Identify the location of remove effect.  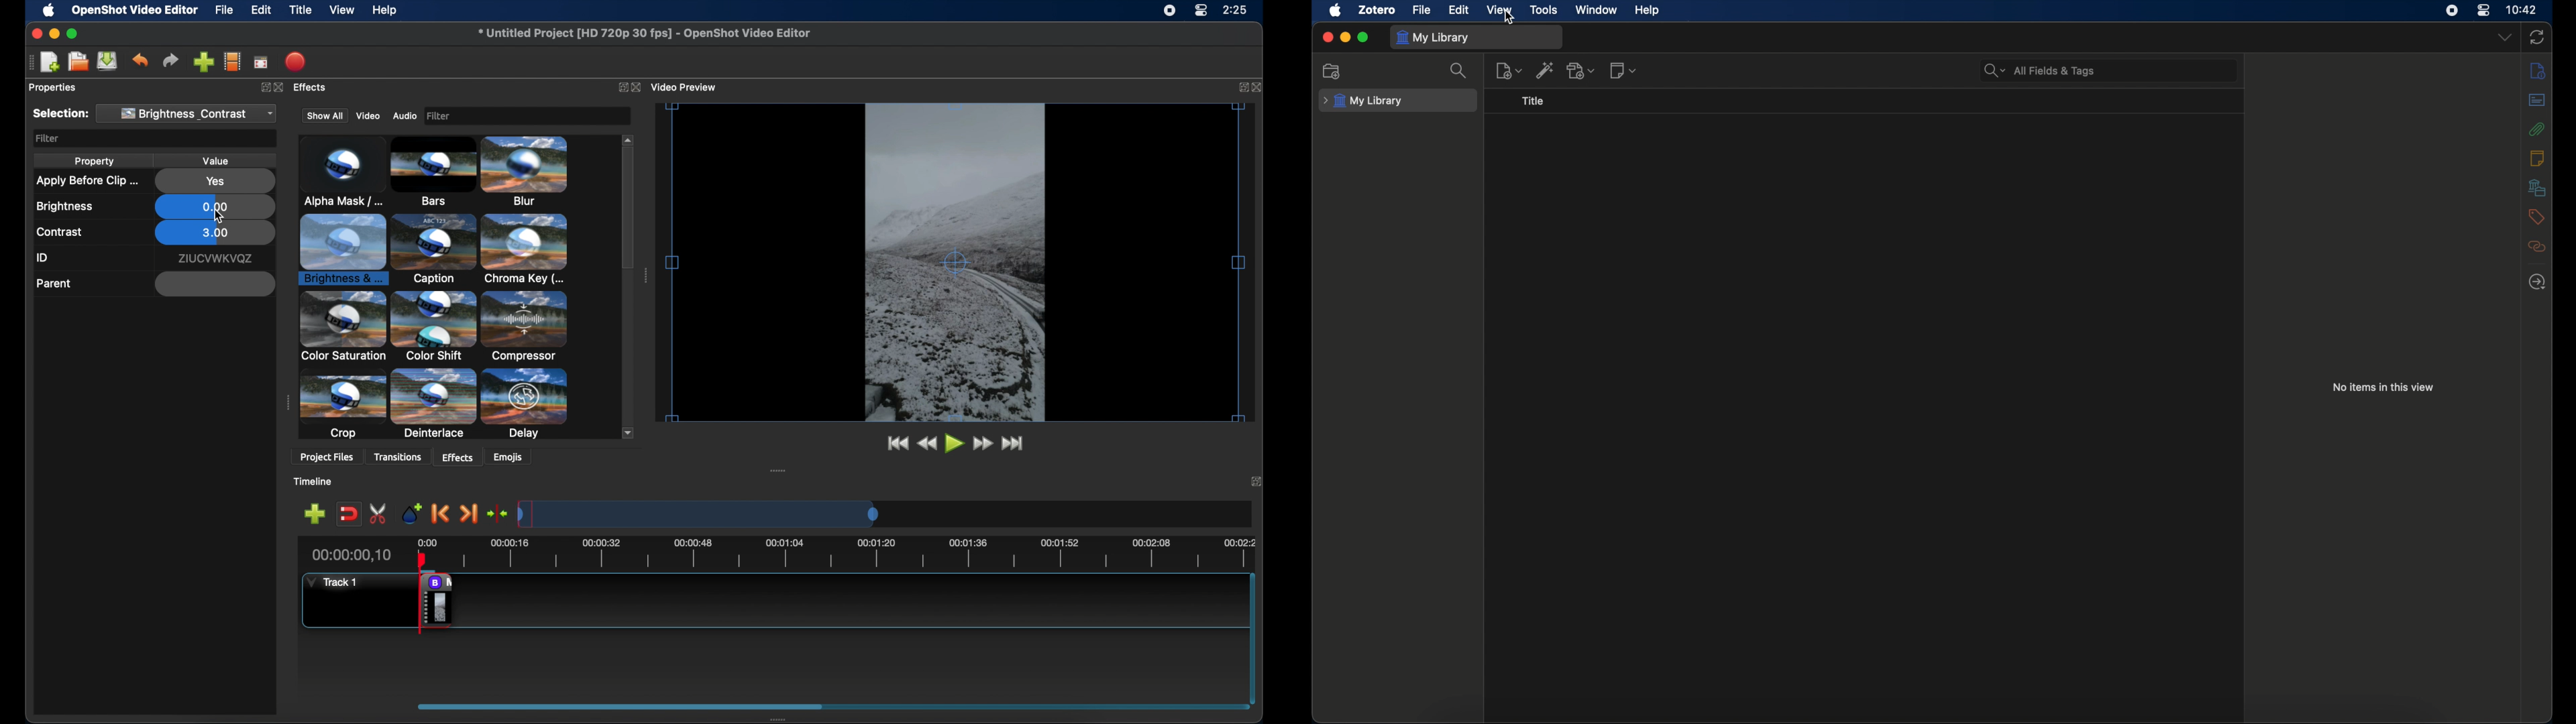
(436, 600).